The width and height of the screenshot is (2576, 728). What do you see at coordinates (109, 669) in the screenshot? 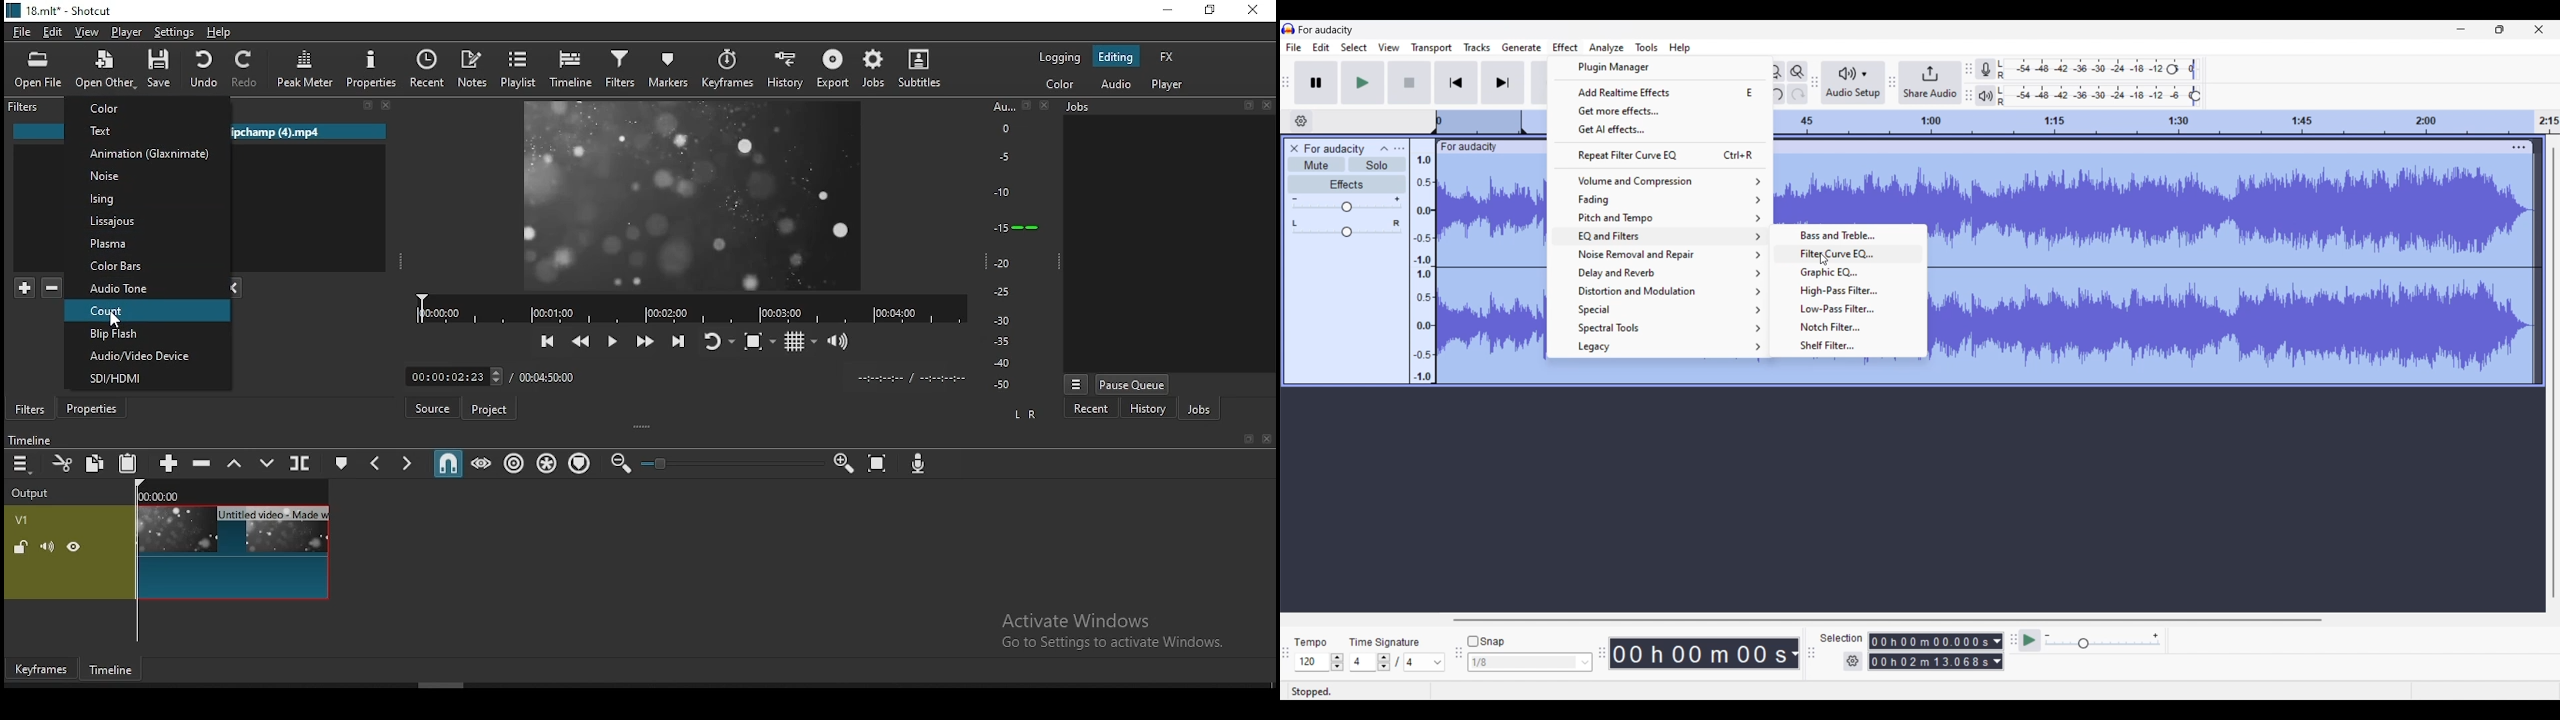
I see `Timeline` at bounding box center [109, 669].